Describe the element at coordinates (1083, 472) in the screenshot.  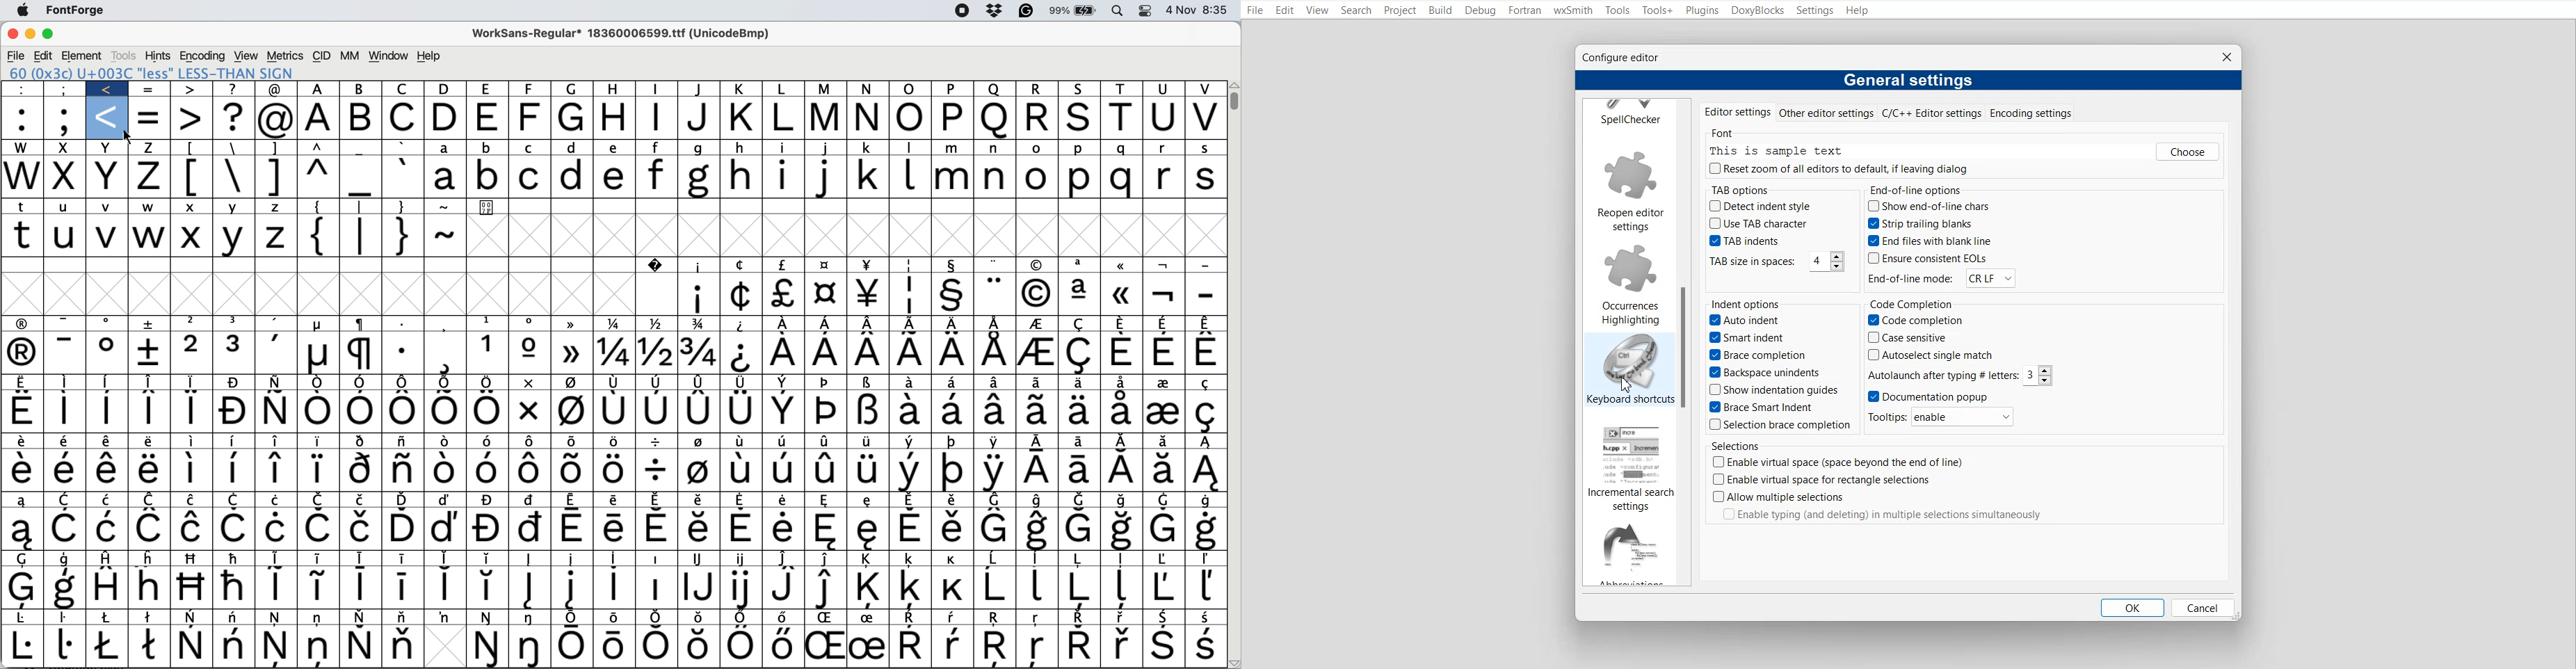
I see `Symbol` at that location.